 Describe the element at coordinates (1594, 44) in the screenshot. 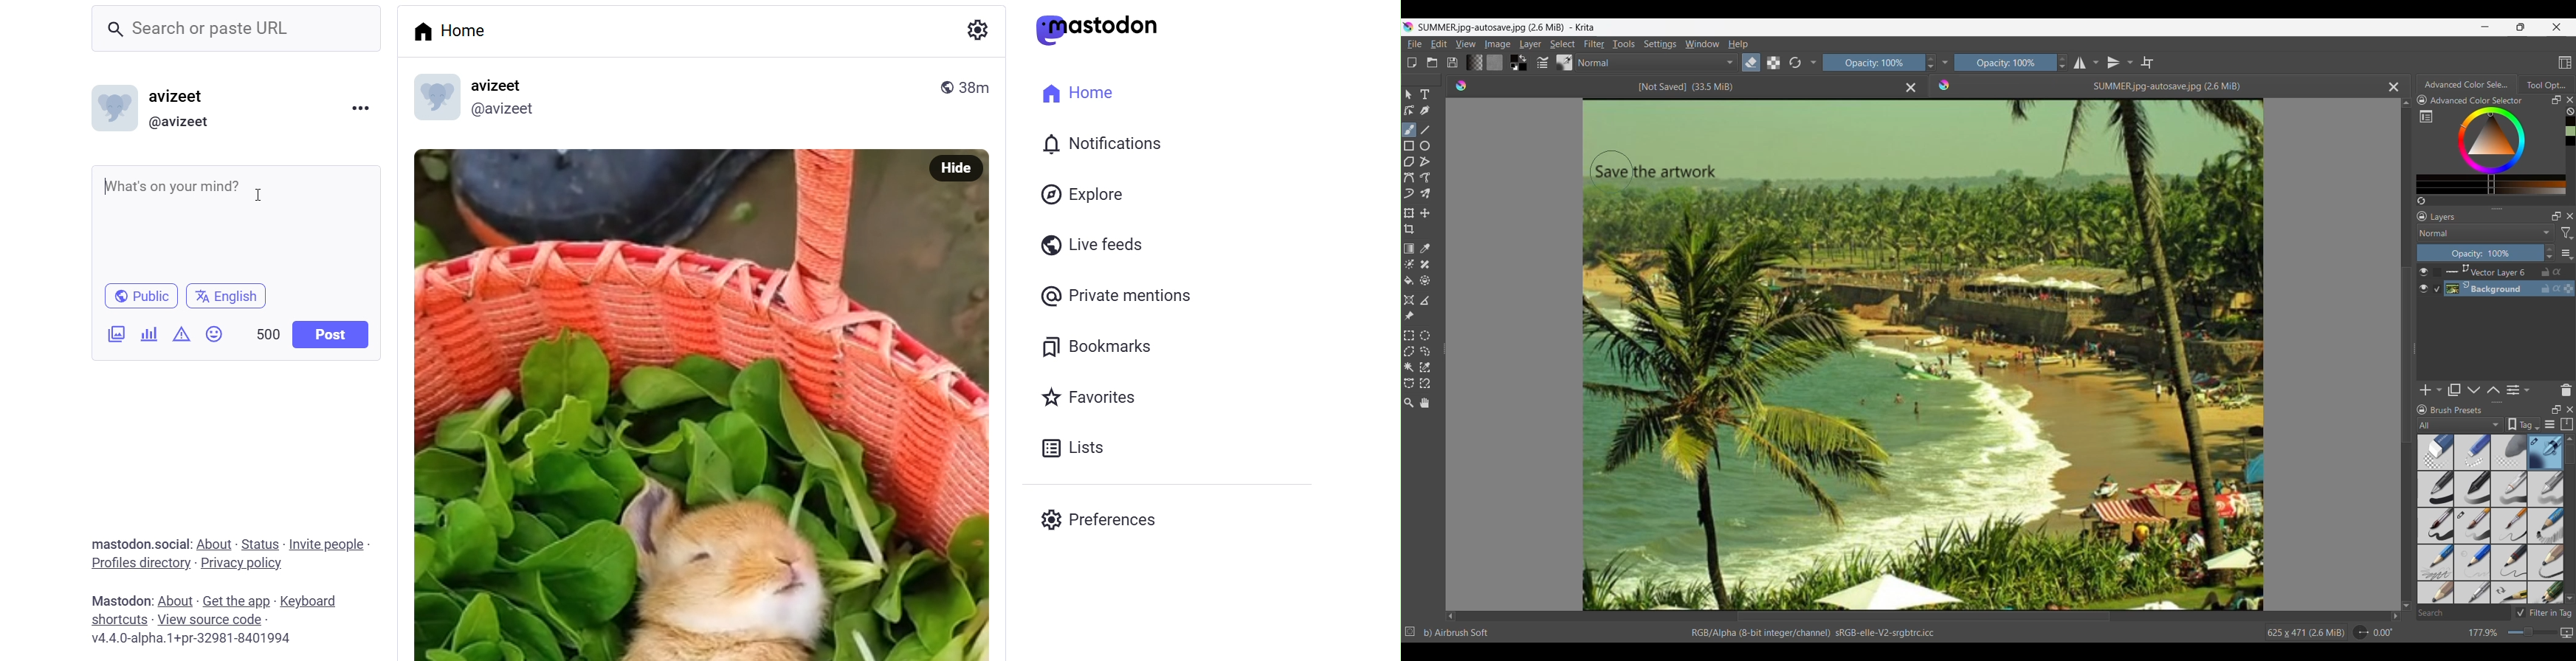

I see `Filter` at that location.